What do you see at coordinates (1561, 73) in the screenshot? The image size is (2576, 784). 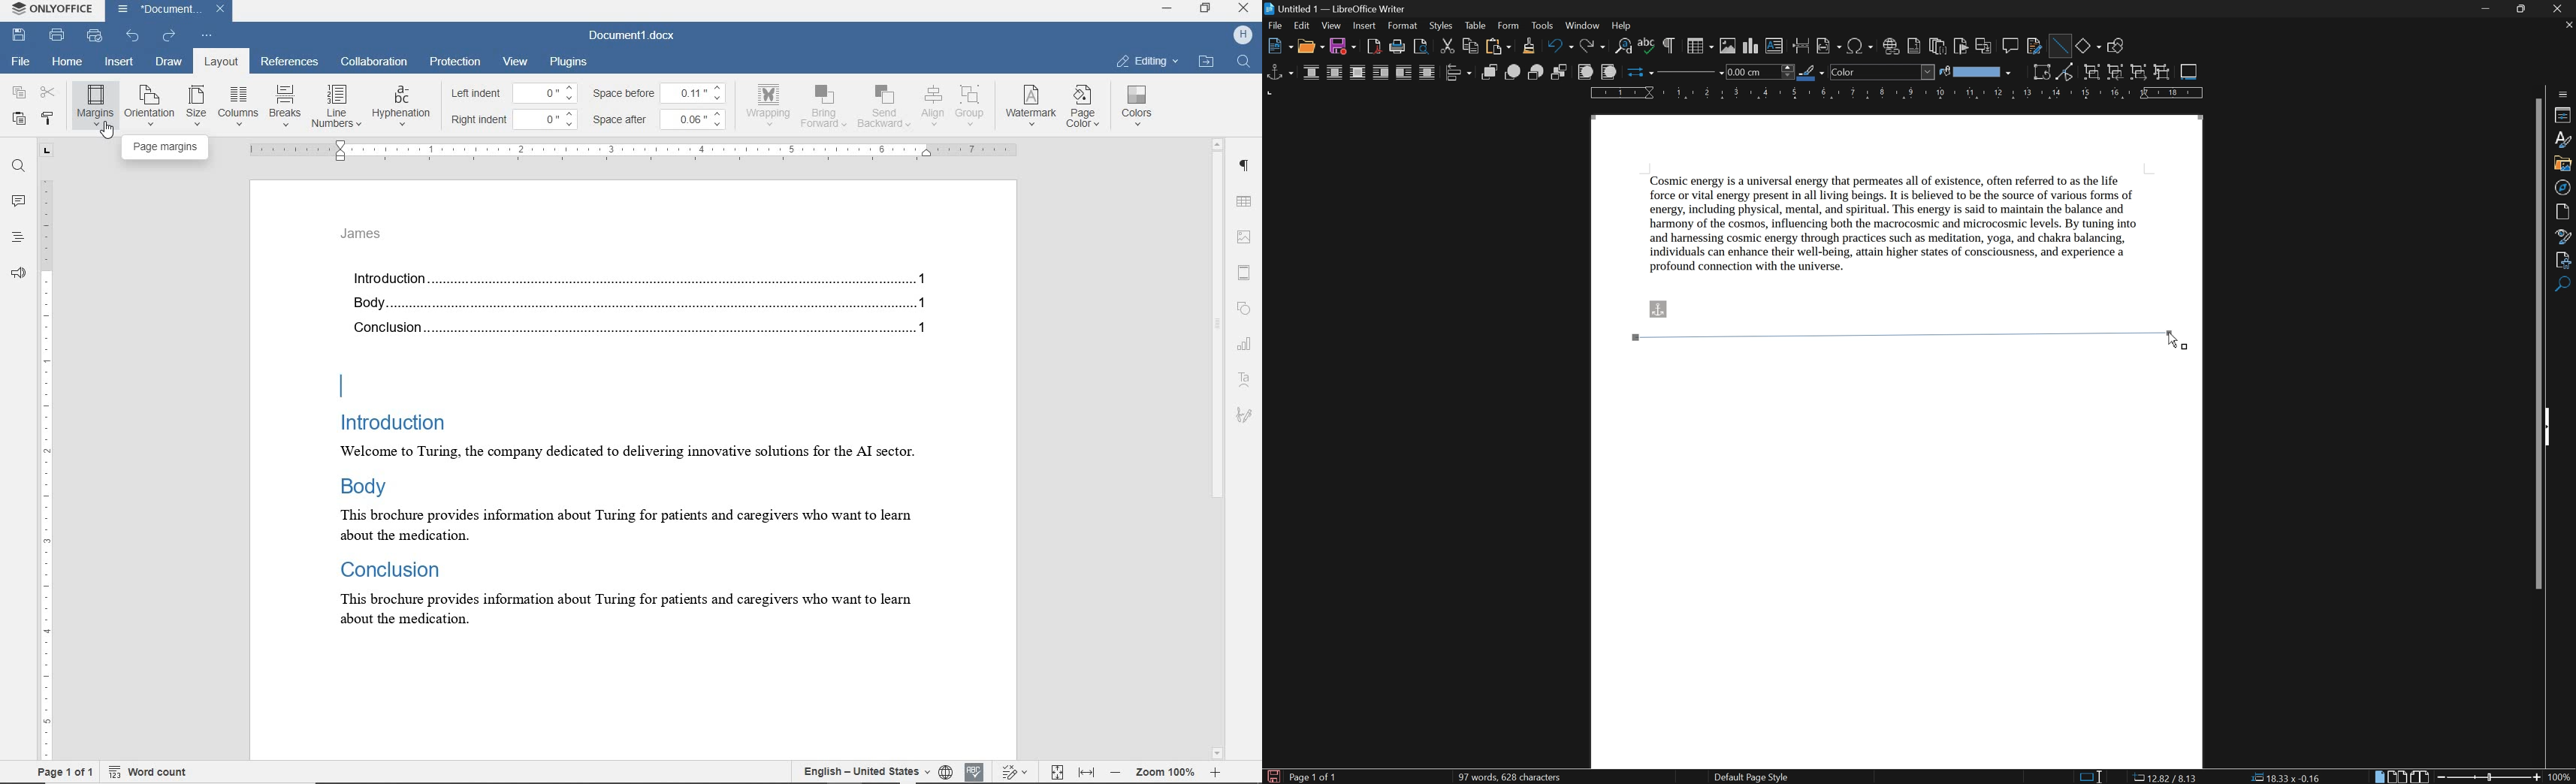 I see `send to back` at bounding box center [1561, 73].